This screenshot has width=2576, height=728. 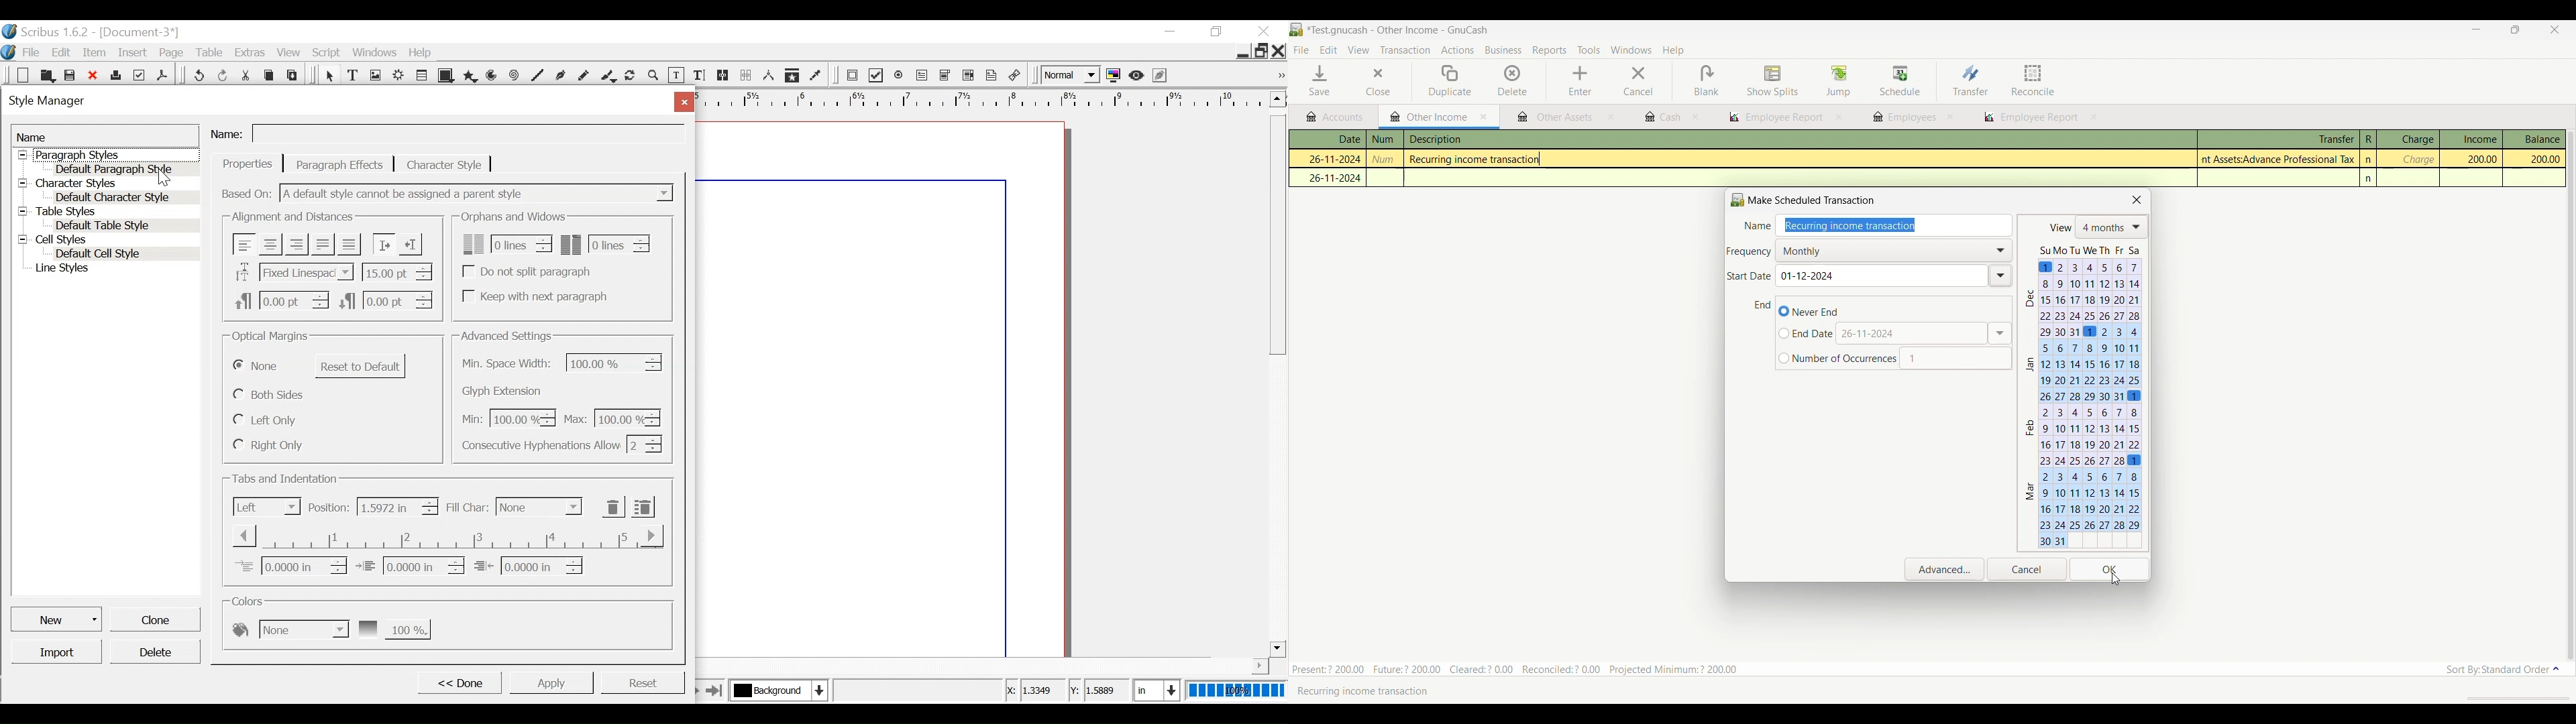 What do you see at coordinates (606, 244) in the screenshot?
I see `Ensure that the last line of the paragraph wont end up sepaerated` at bounding box center [606, 244].